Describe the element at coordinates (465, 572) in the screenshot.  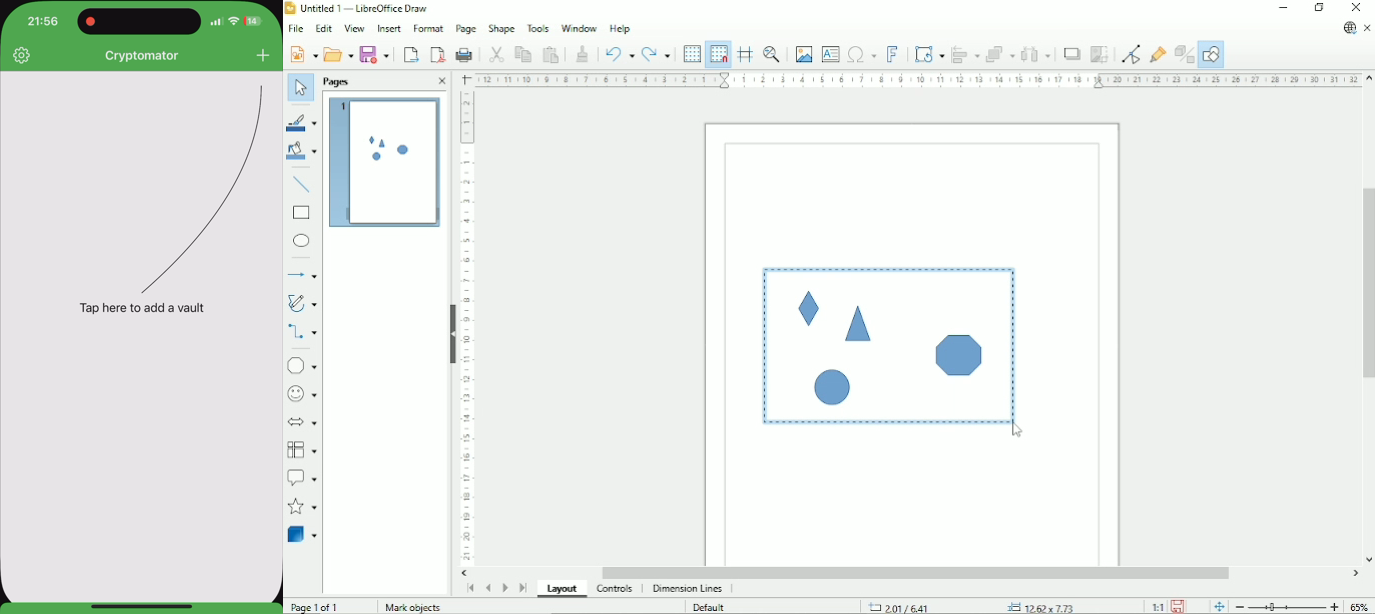
I see `Horizontal scroll button` at that location.